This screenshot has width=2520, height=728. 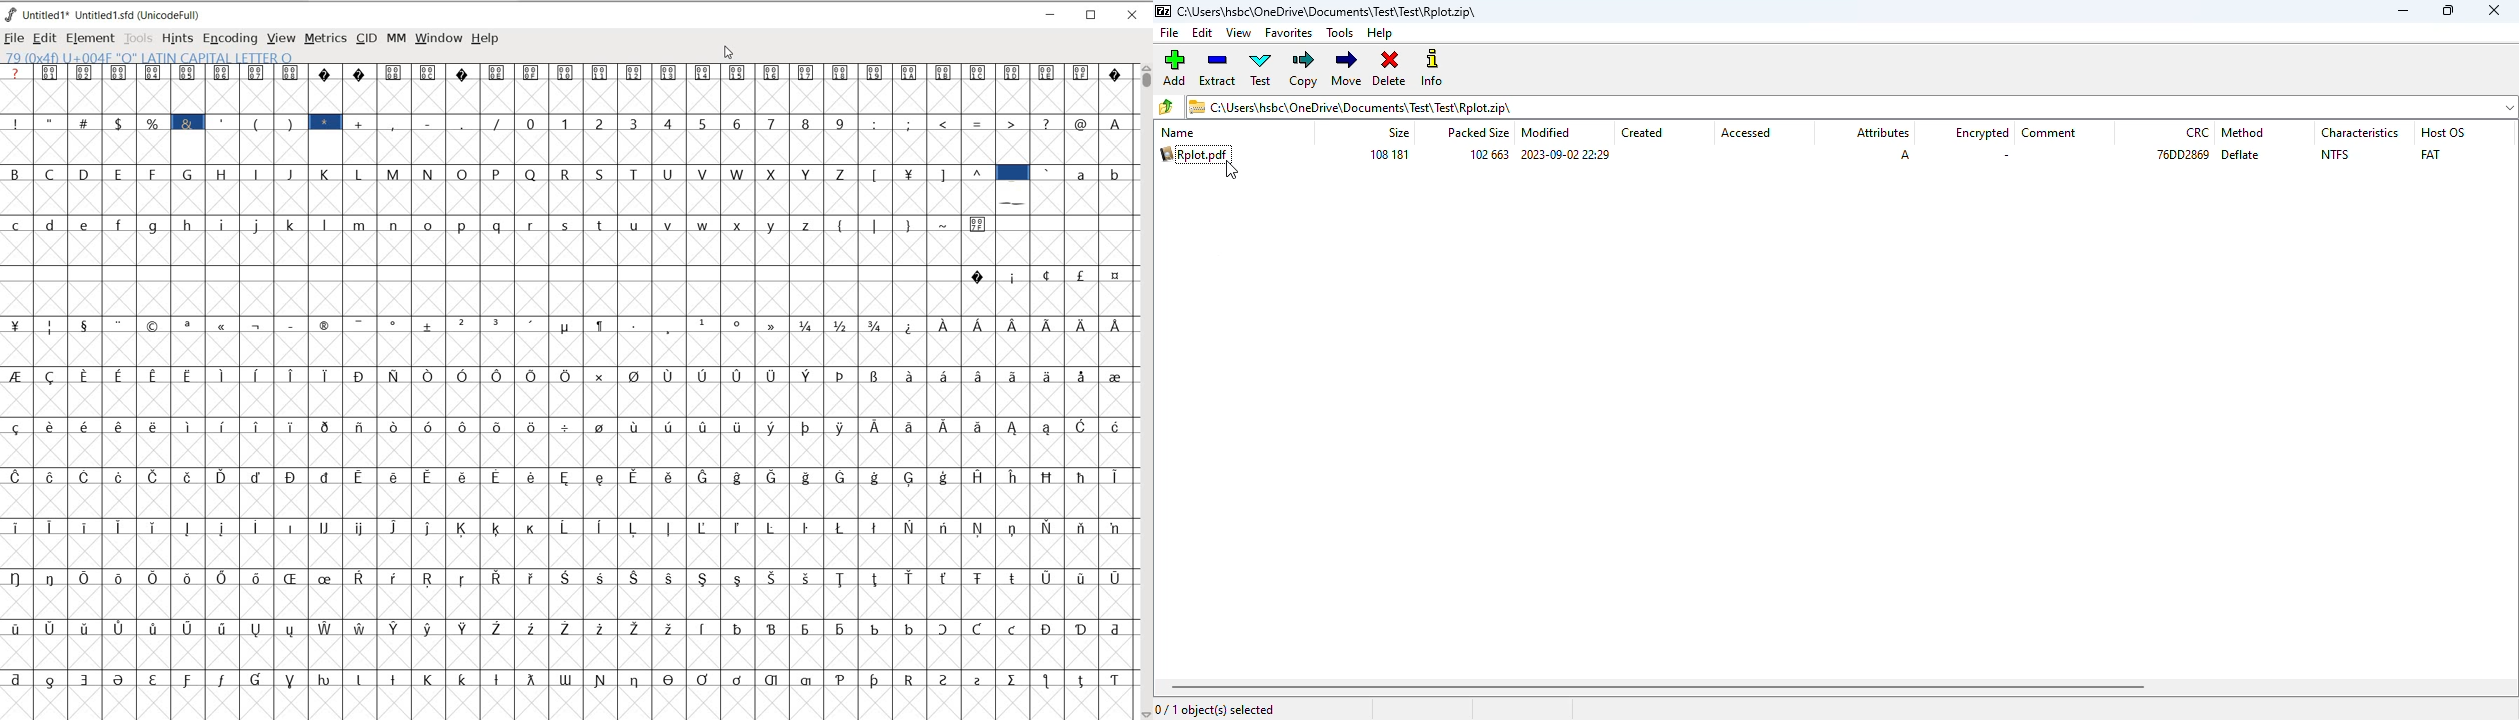 What do you see at coordinates (105, 15) in the screenshot?
I see `Untitled 1* Untitled 1.sfd (UnicodeFull)` at bounding box center [105, 15].